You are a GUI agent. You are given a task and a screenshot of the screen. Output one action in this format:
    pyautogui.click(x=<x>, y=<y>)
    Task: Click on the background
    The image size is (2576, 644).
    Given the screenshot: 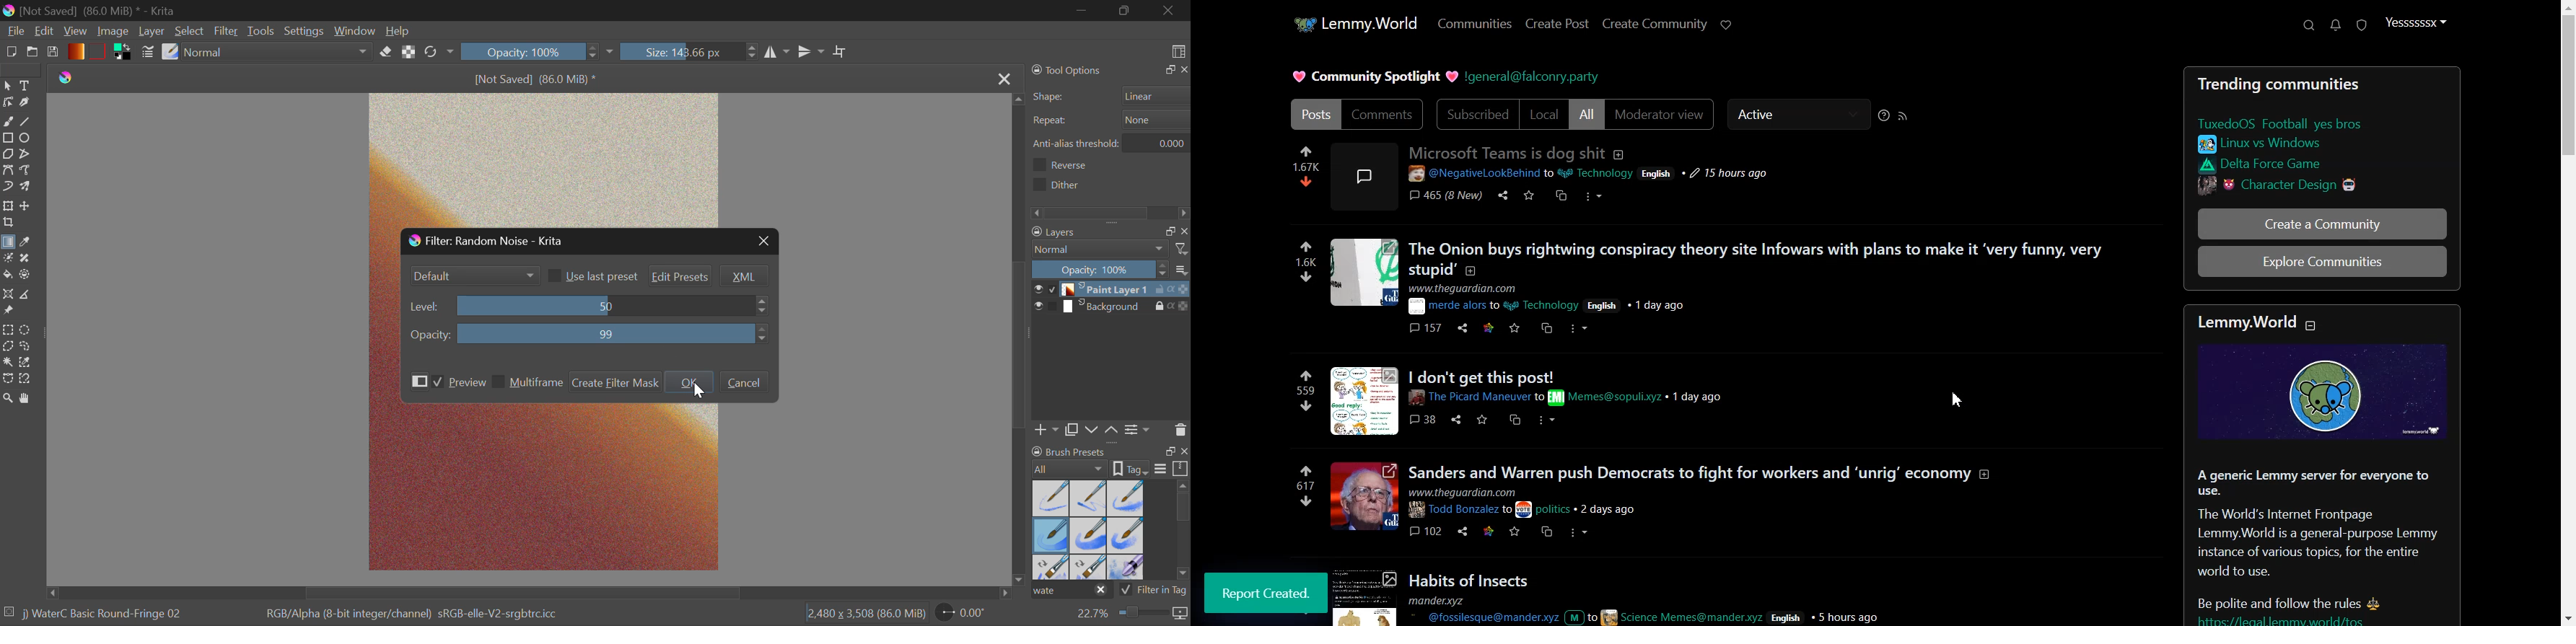 What is the action you would take?
    pyautogui.click(x=1108, y=307)
    